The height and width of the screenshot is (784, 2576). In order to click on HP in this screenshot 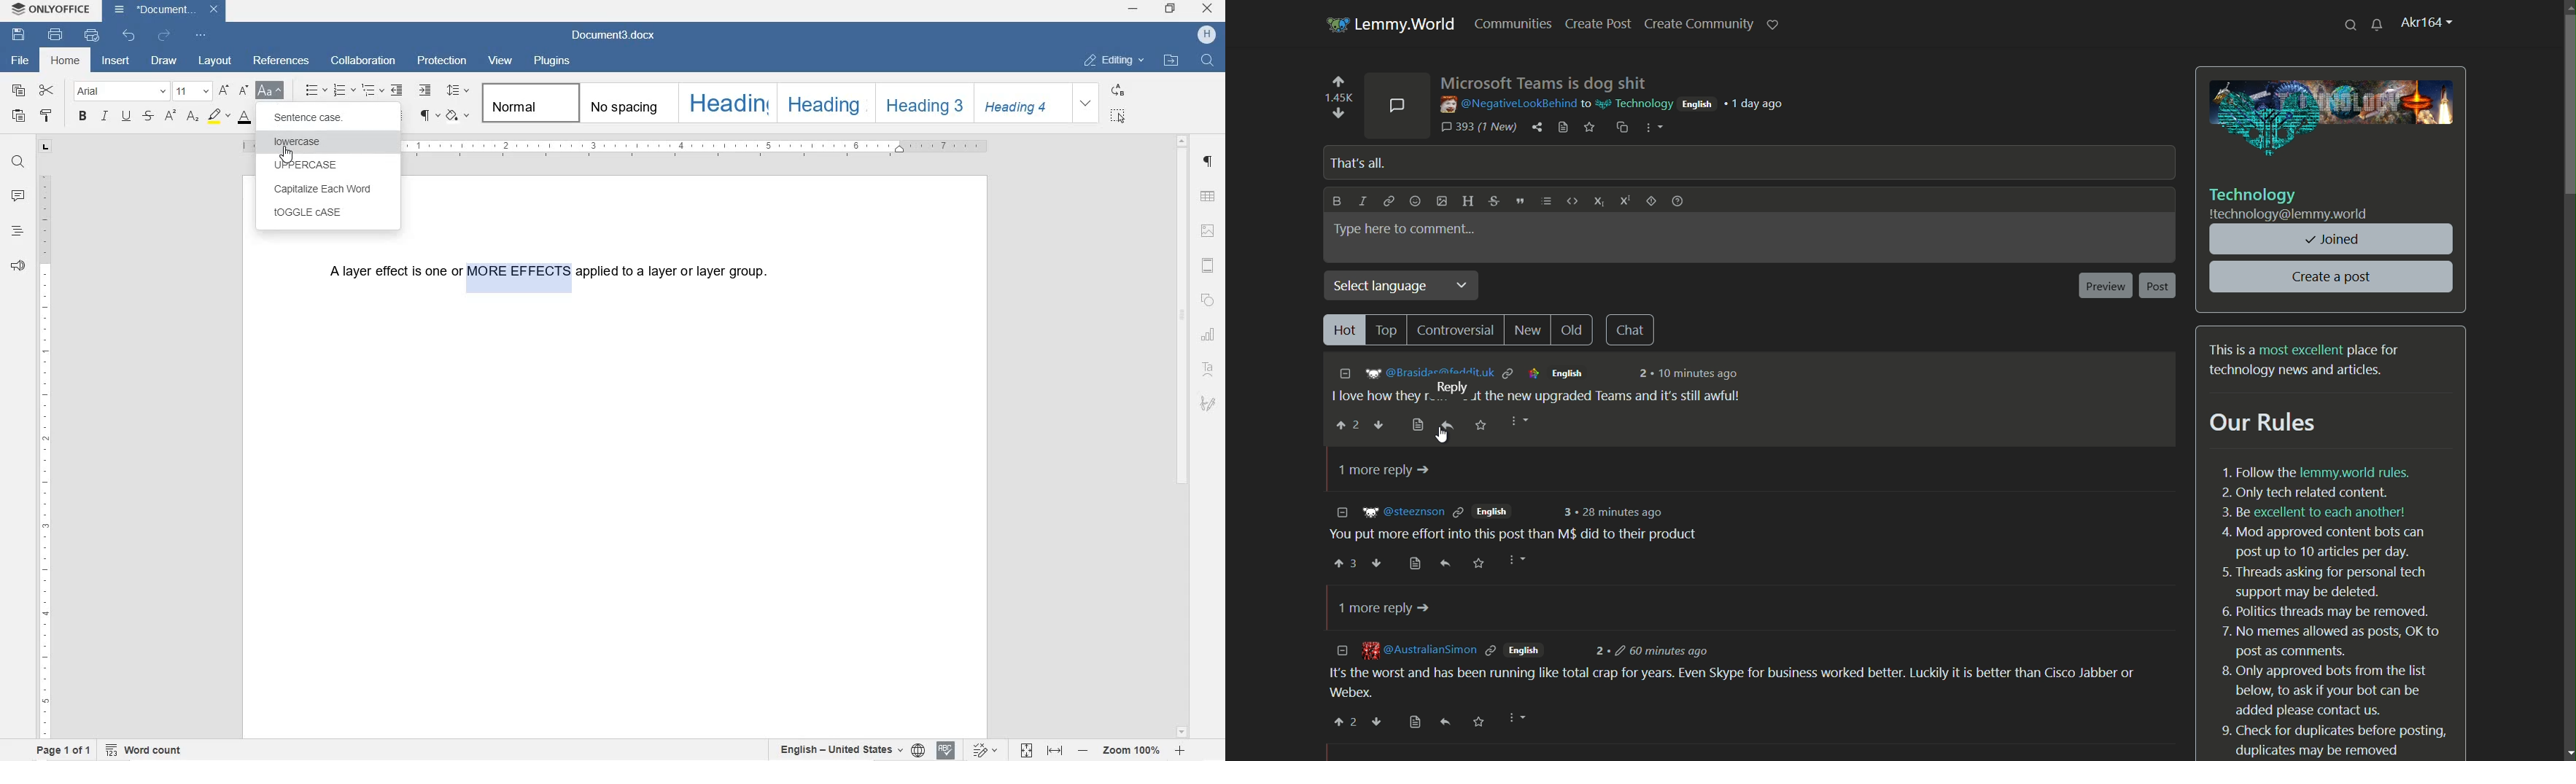, I will do `click(1209, 35)`.